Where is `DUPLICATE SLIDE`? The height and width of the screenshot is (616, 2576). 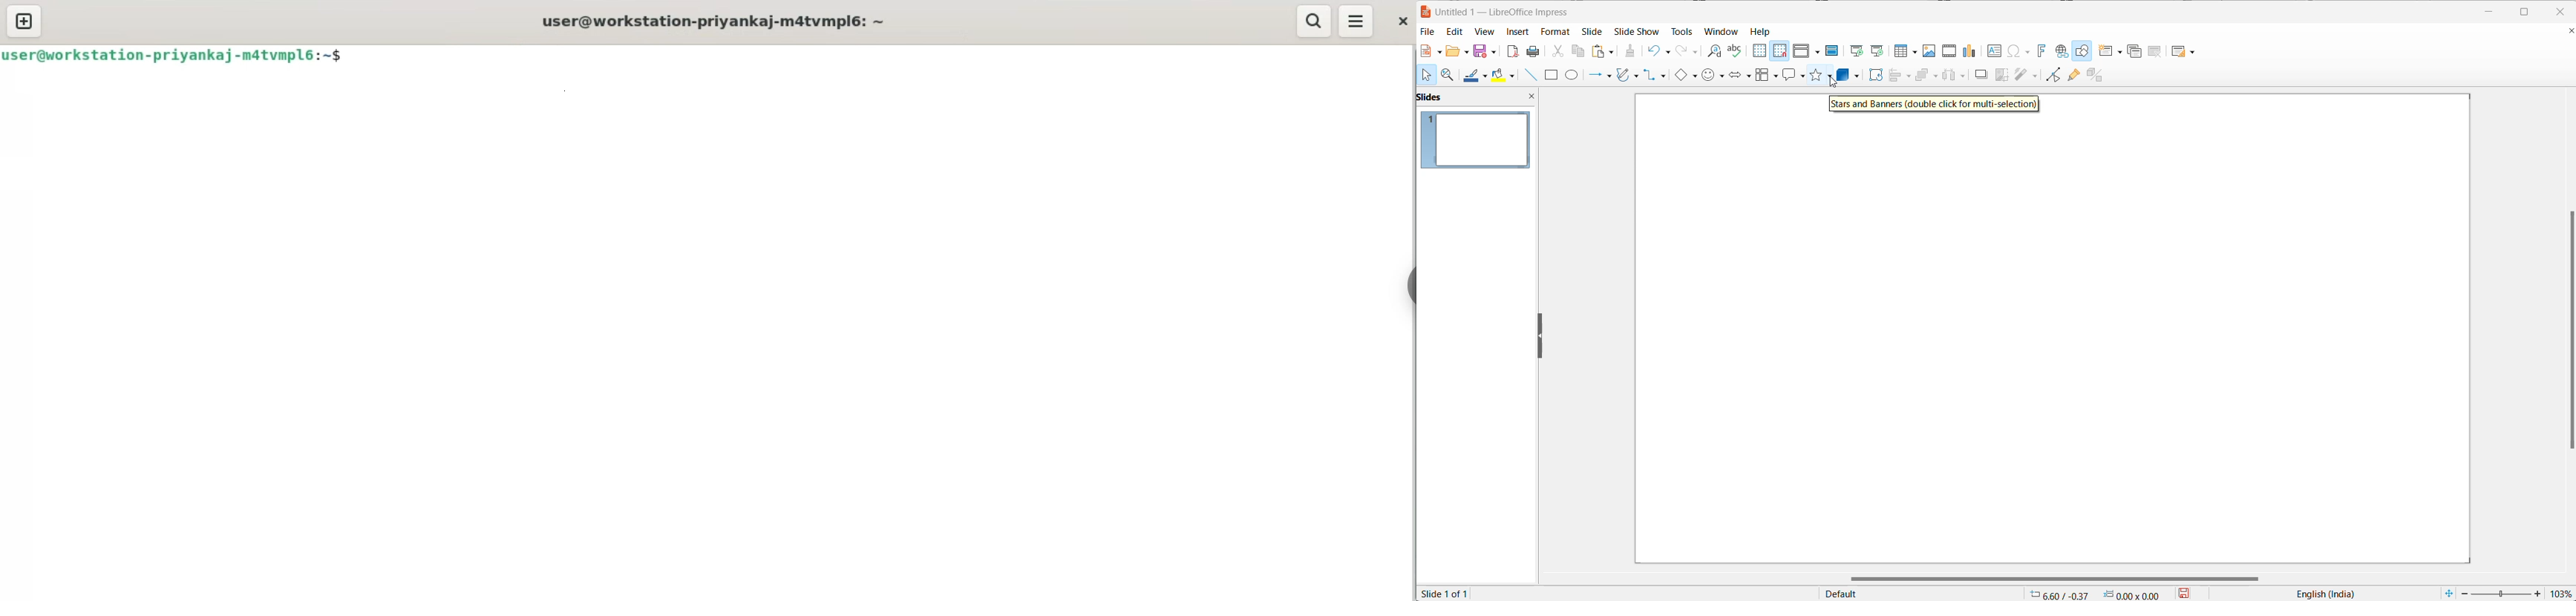
DUPLICATE SLIDE is located at coordinates (2135, 53).